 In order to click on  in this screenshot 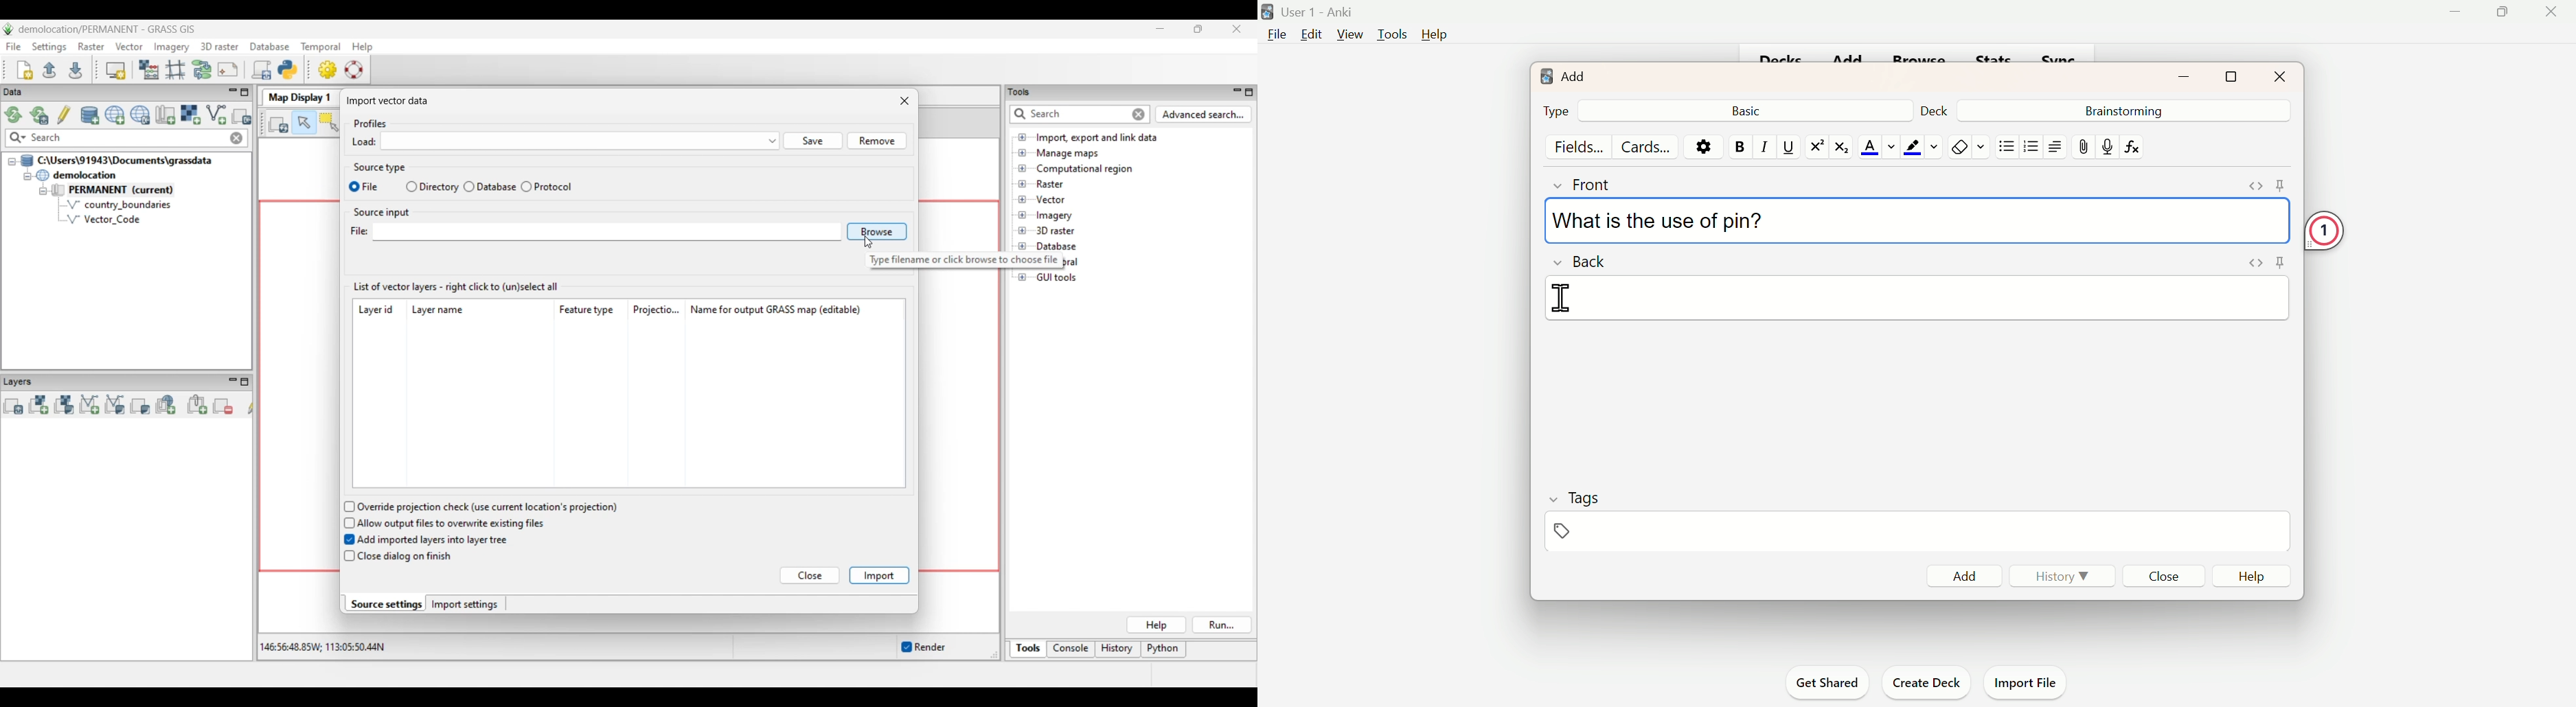, I will do `click(1748, 110)`.